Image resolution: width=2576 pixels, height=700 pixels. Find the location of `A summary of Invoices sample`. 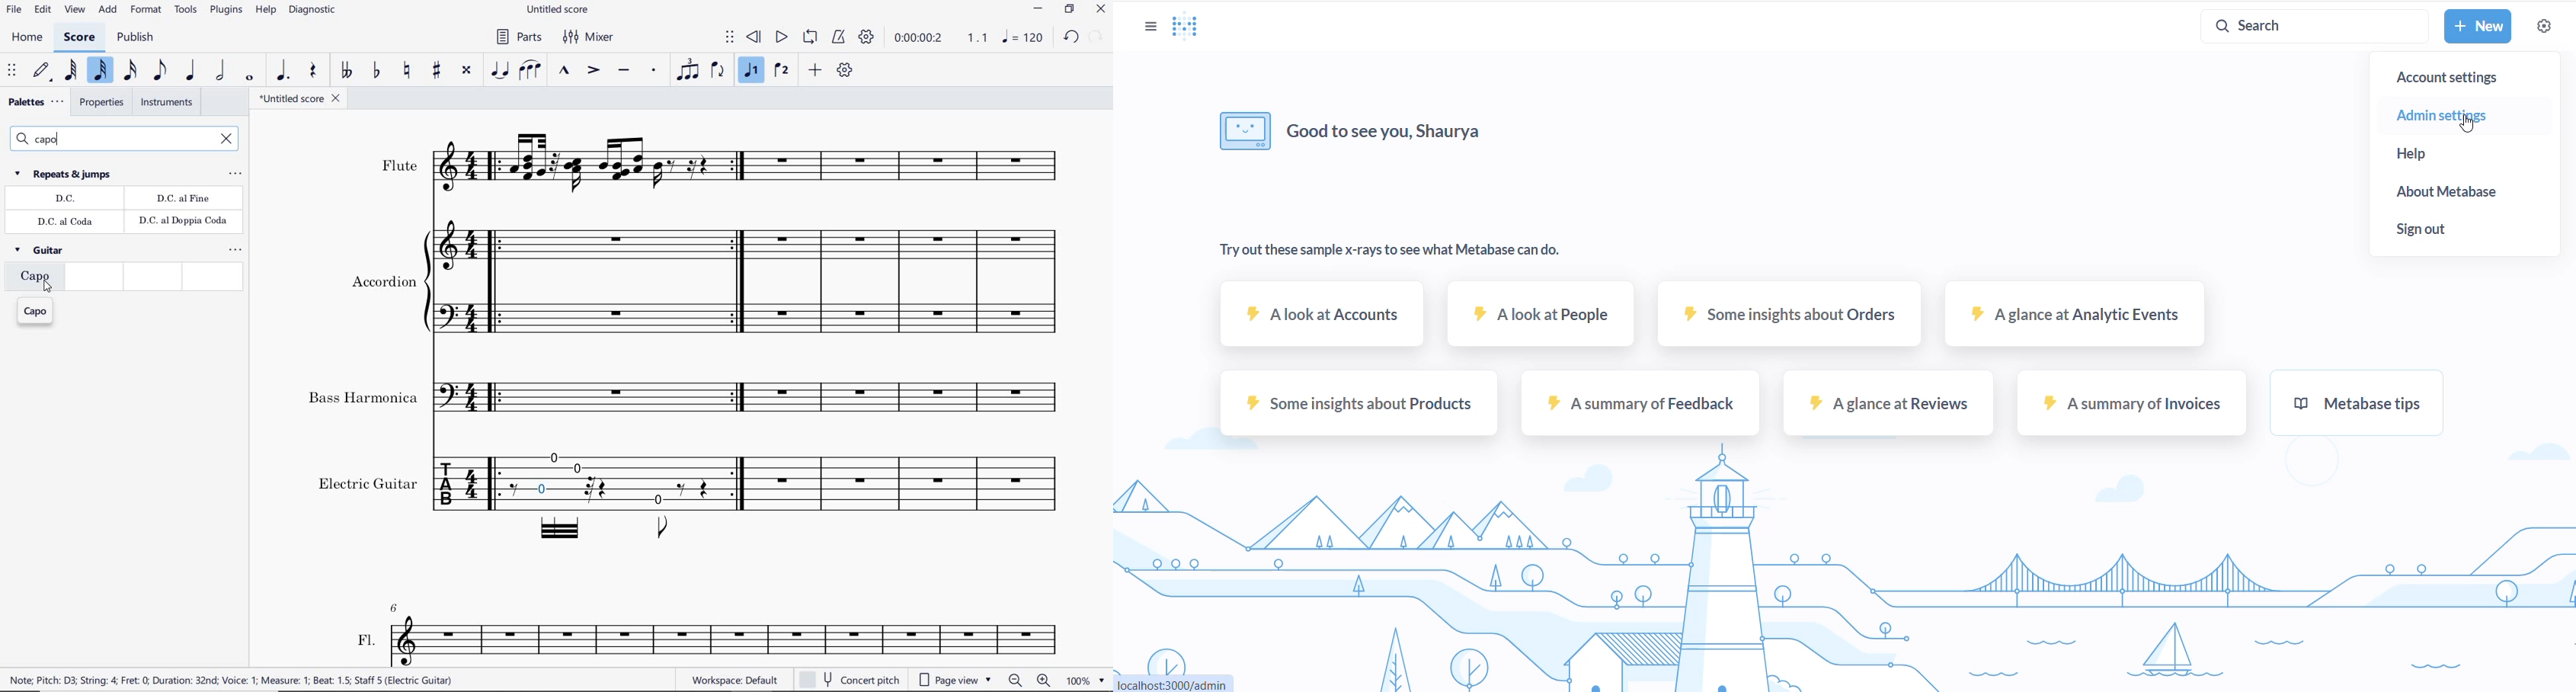

A summary of Invoices sample is located at coordinates (2126, 412).